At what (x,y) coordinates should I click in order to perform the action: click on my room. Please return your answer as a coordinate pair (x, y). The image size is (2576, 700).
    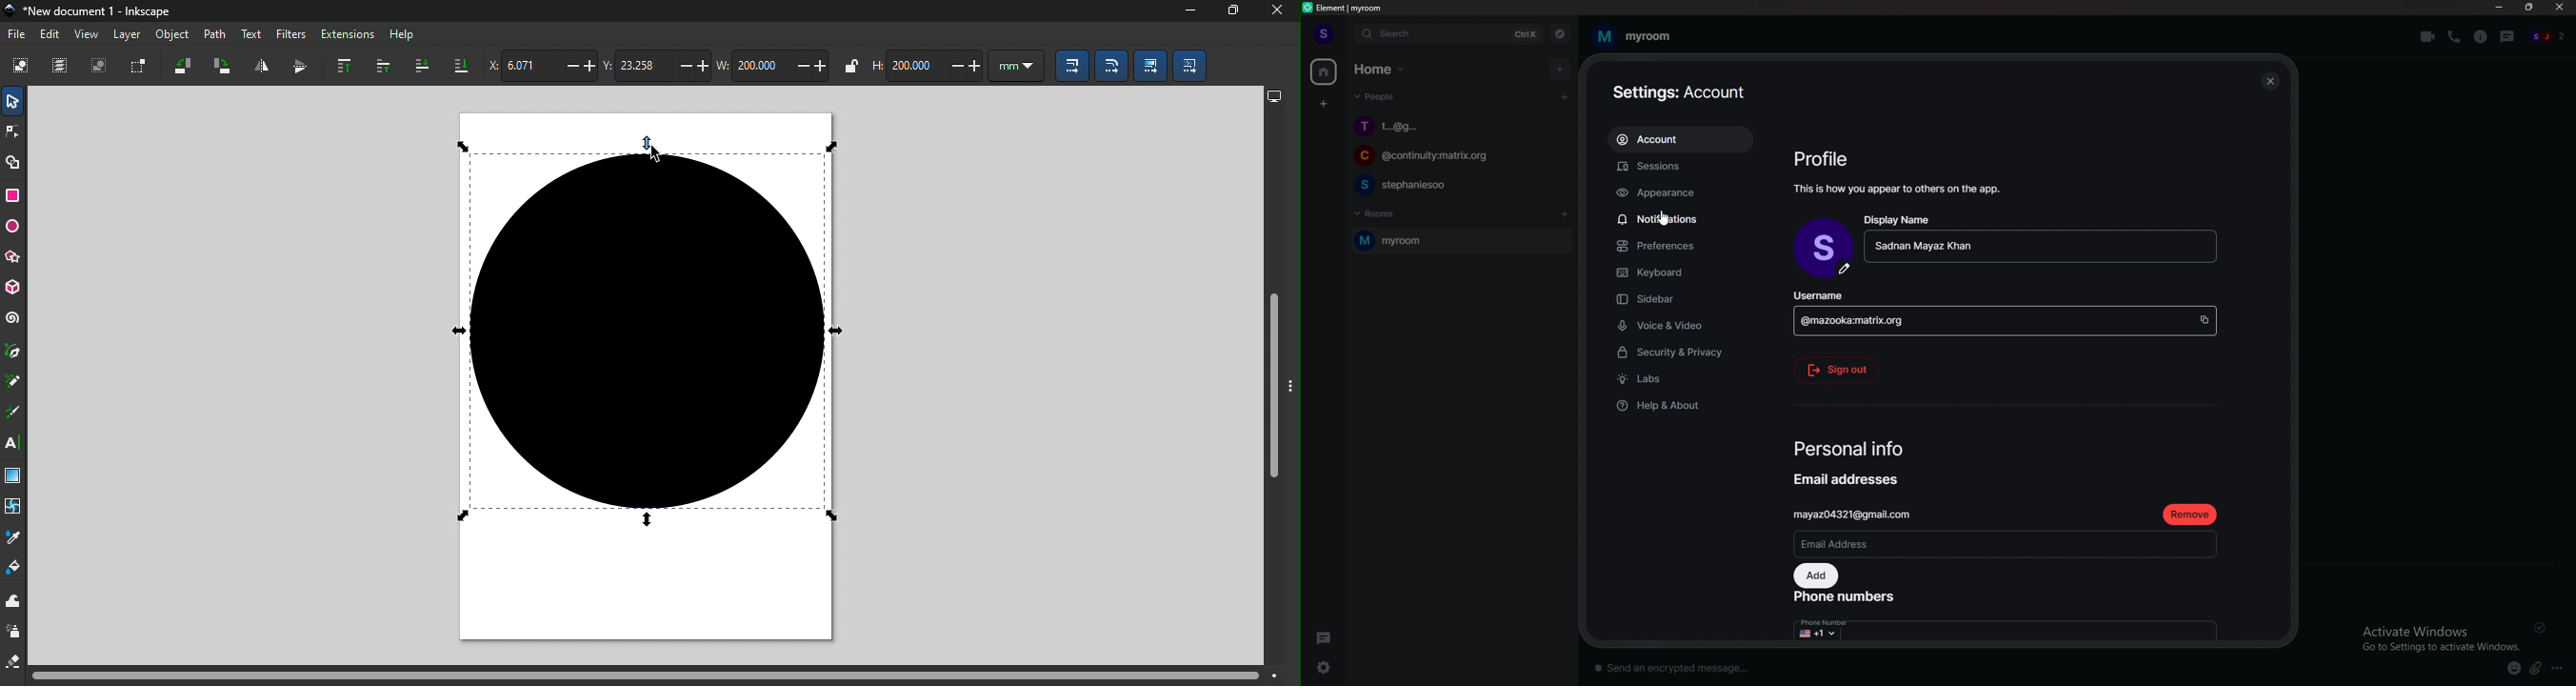
    Looking at the image, I should click on (1636, 35).